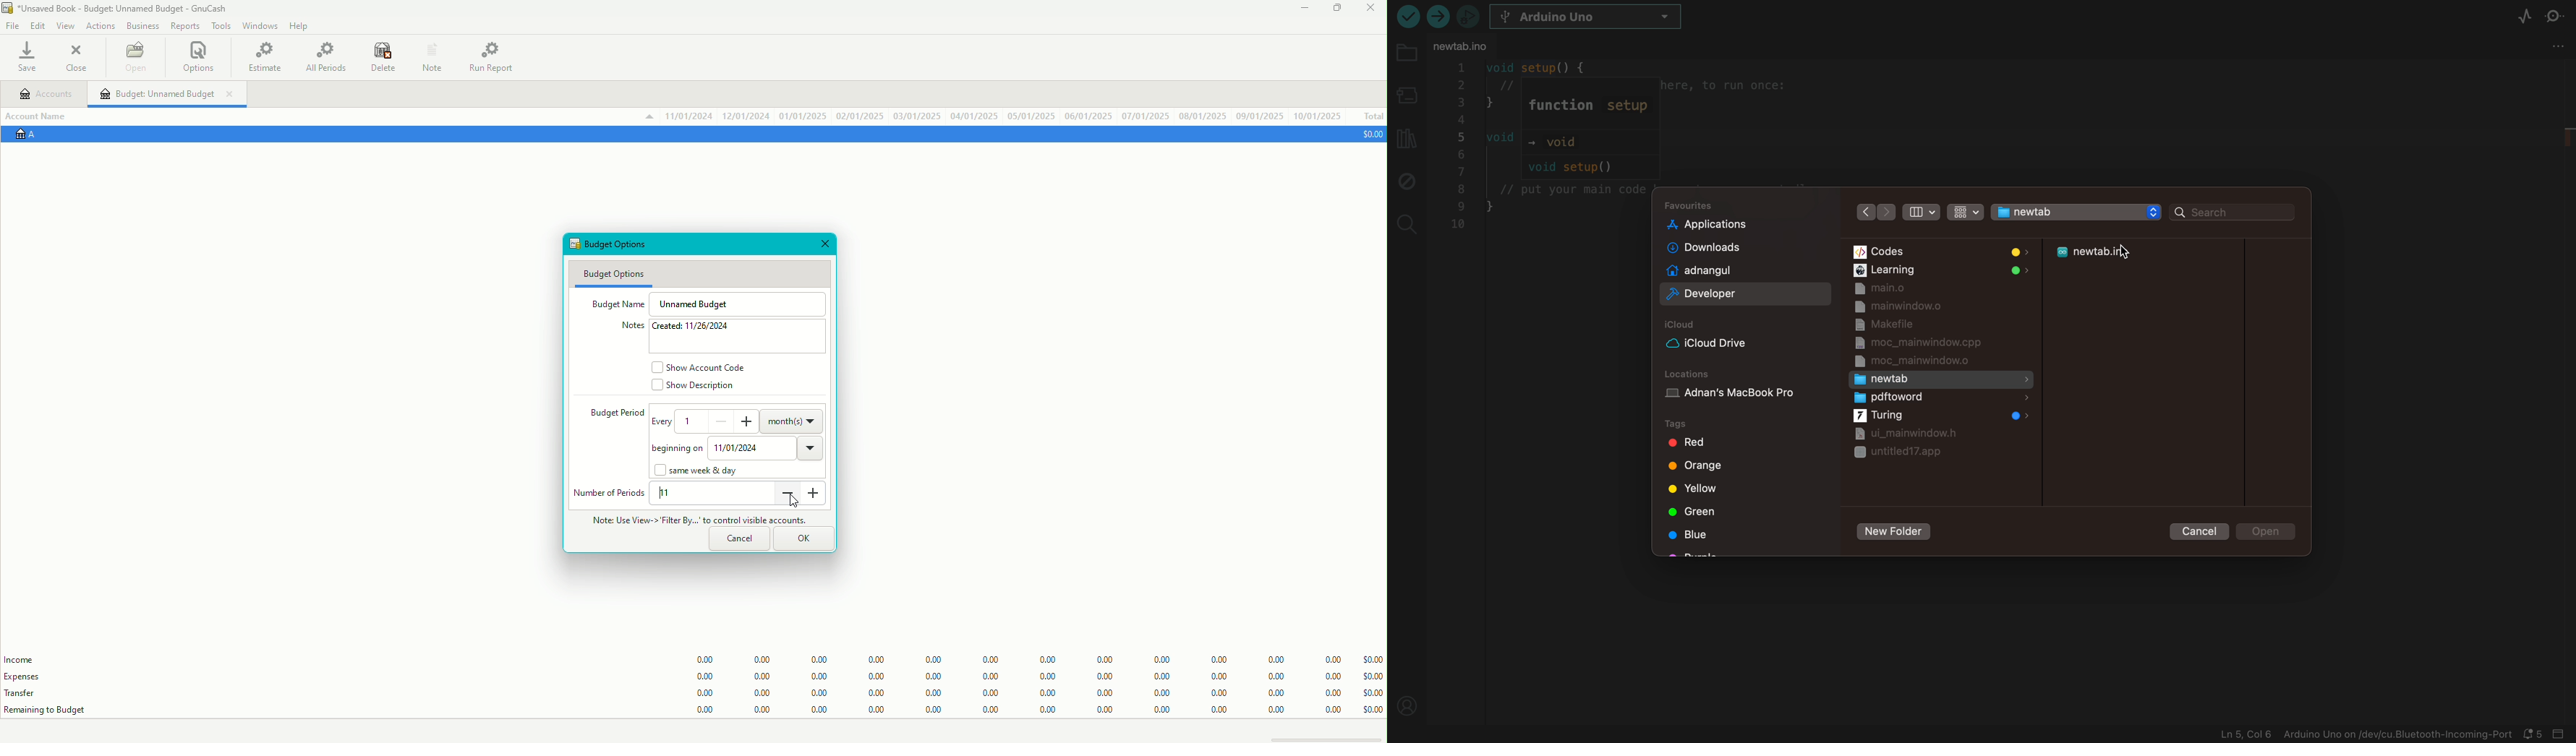 The height and width of the screenshot is (756, 2576). Describe the element at coordinates (695, 388) in the screenshot. I see `Show Description` at that location.